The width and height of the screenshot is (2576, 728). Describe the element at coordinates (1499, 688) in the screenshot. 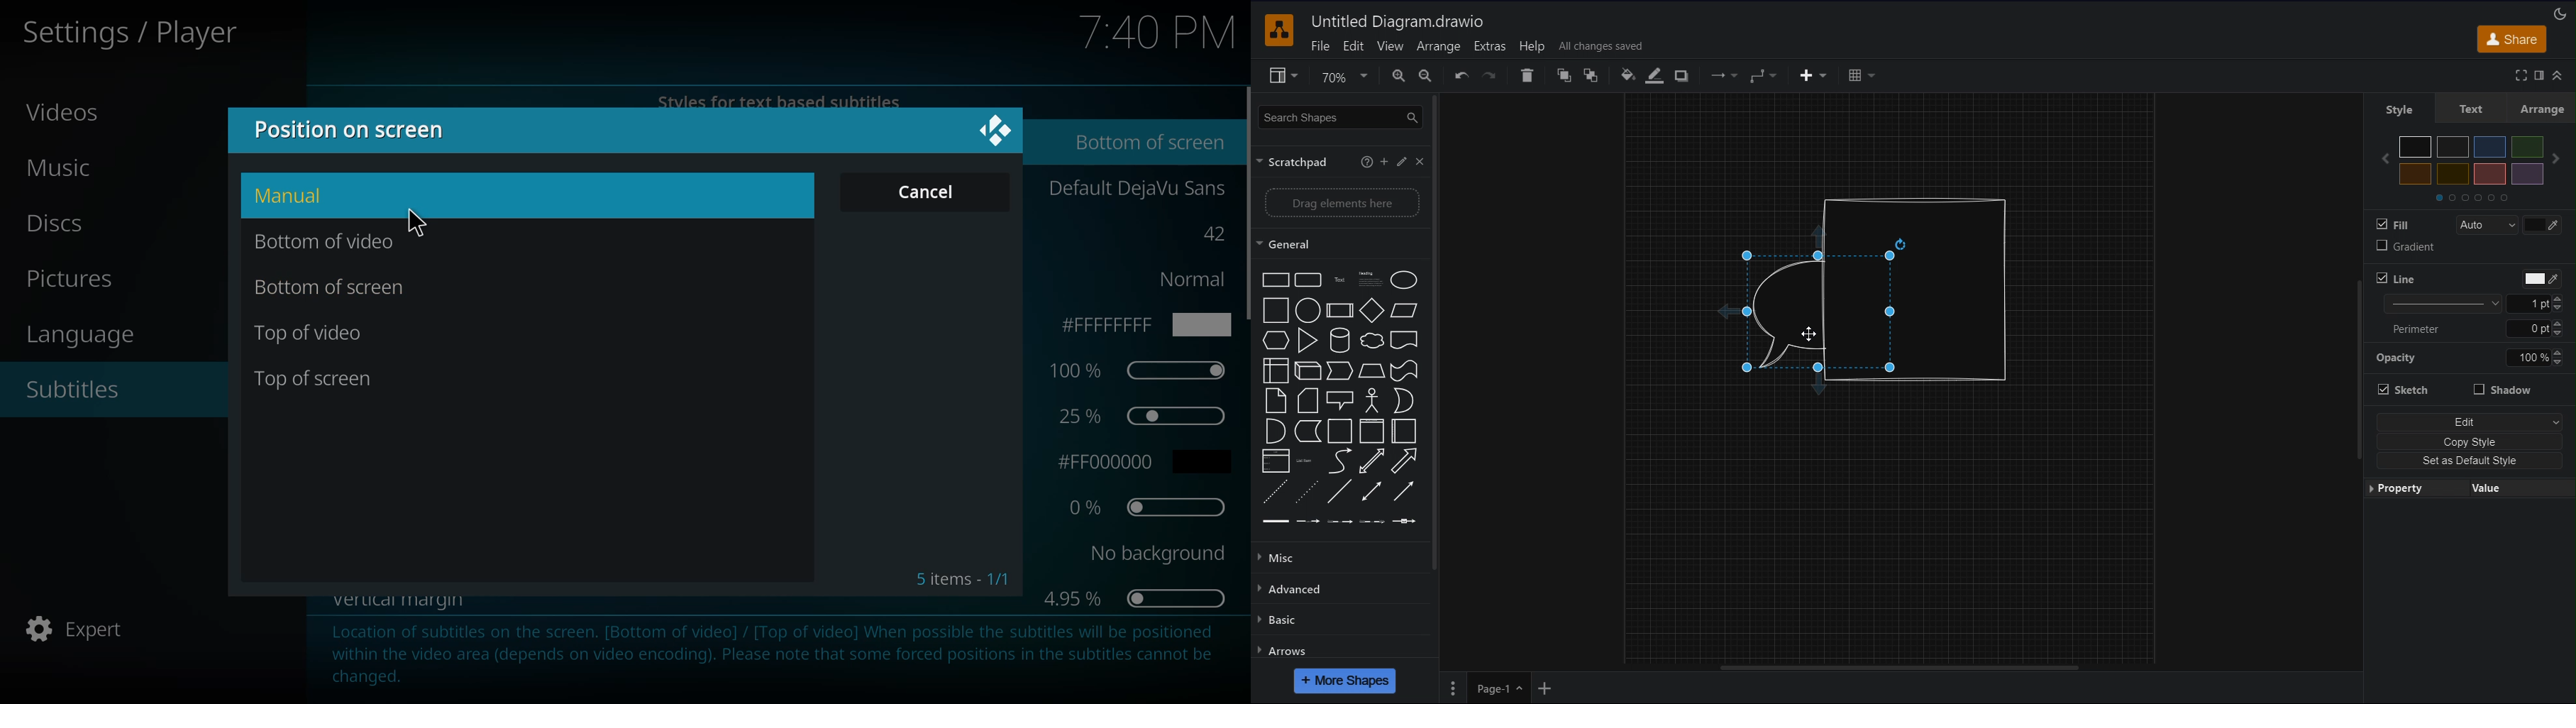

I see `Page 1` at that location.